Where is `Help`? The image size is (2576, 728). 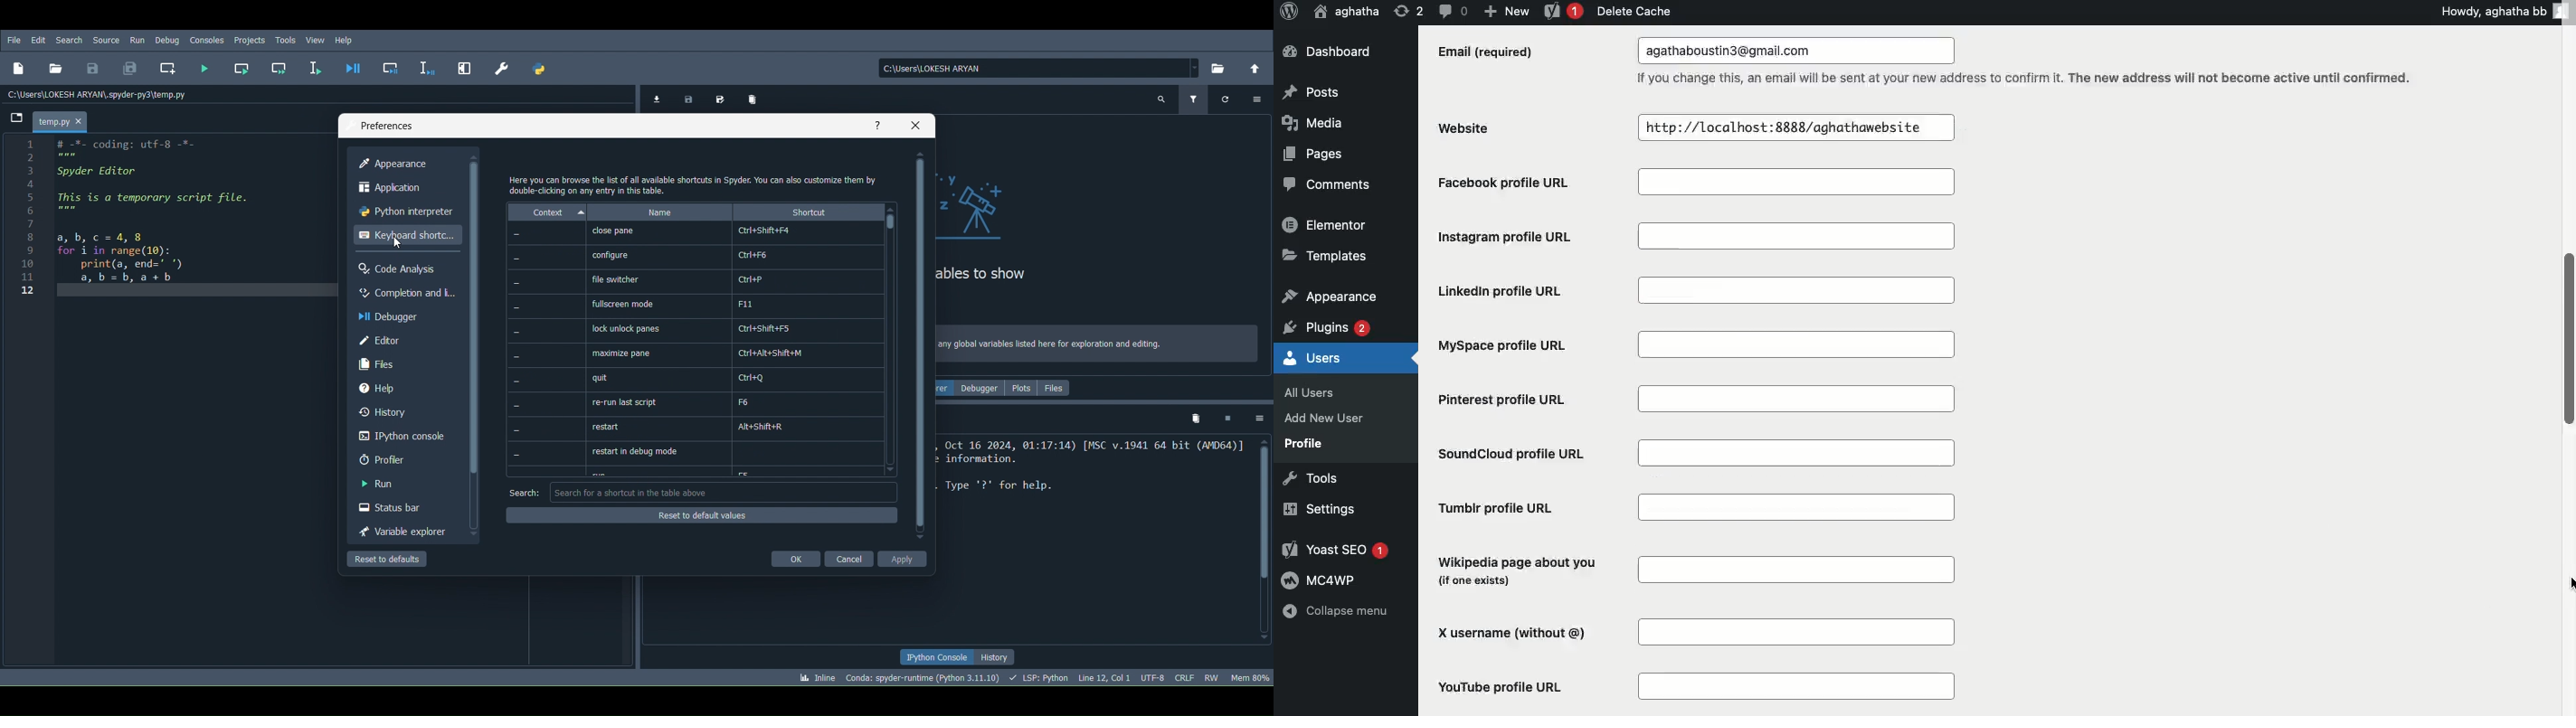
Help is located at coordinates (403, 388).